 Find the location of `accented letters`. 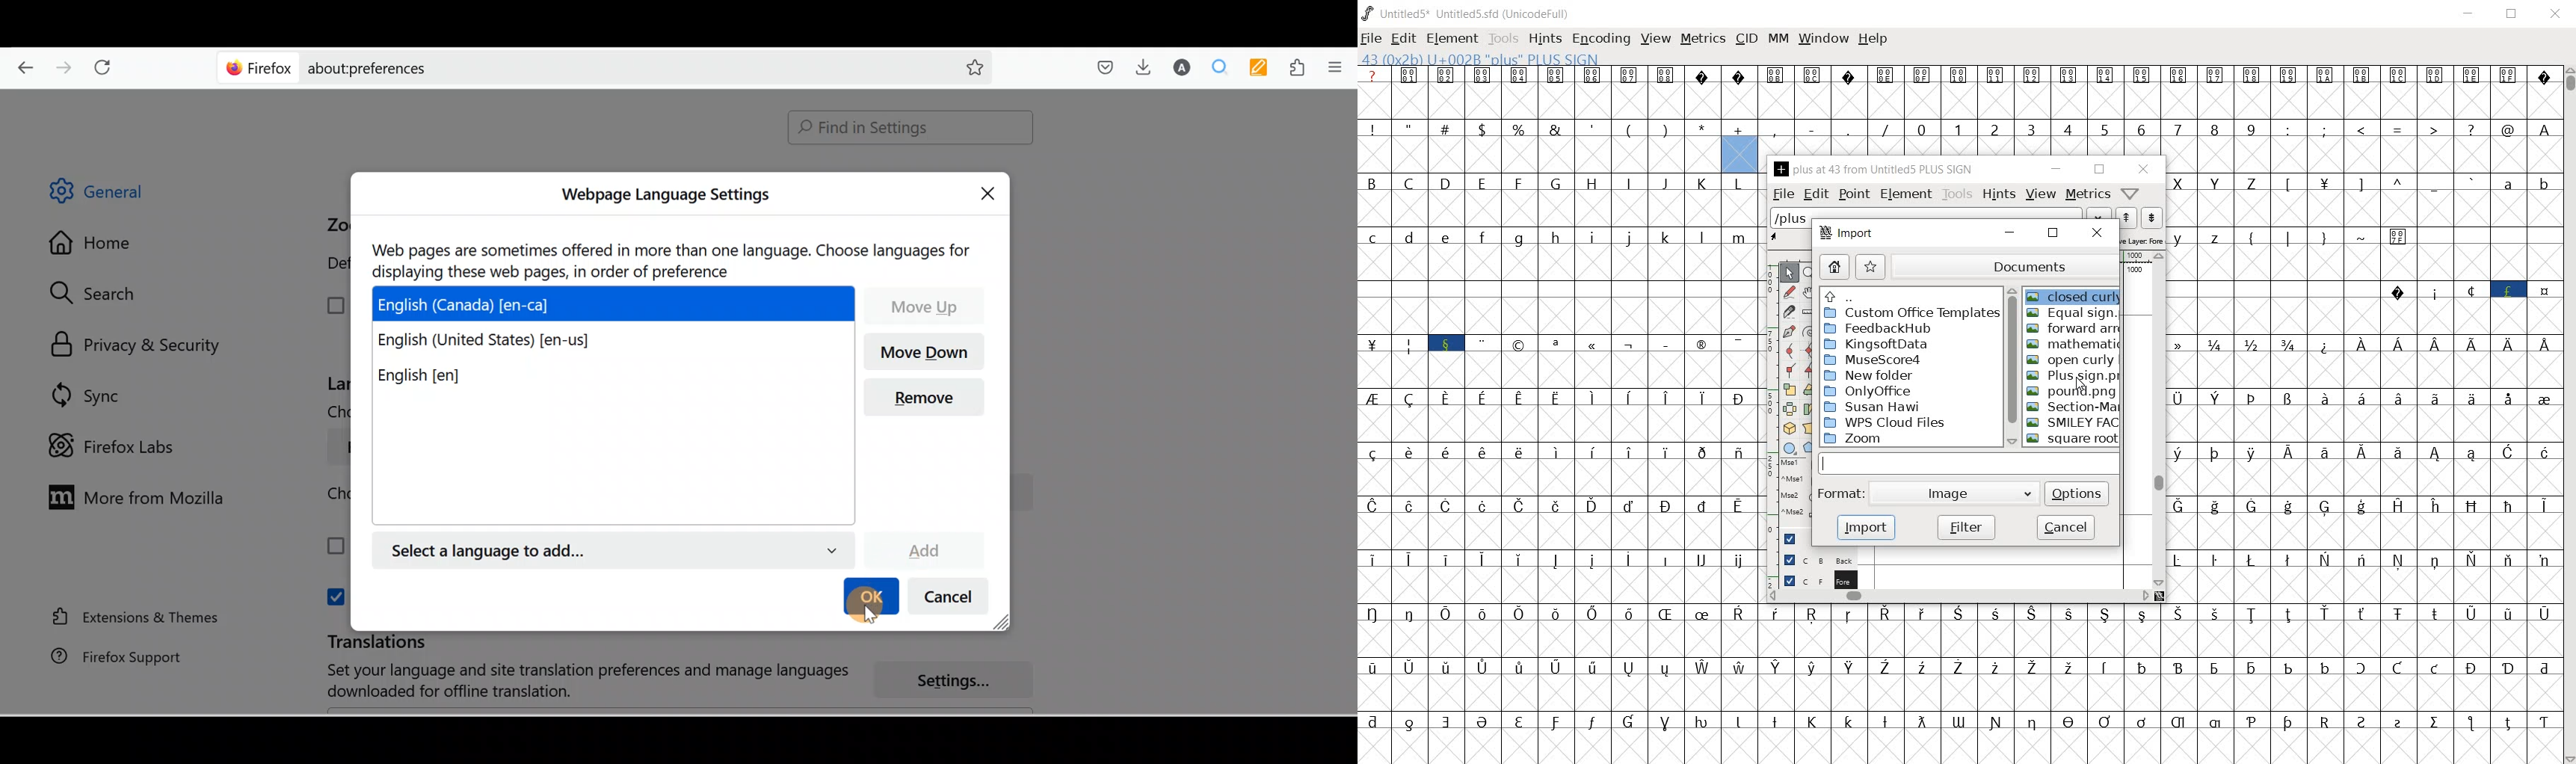

accented letters is located at coordinates (1723, 686).